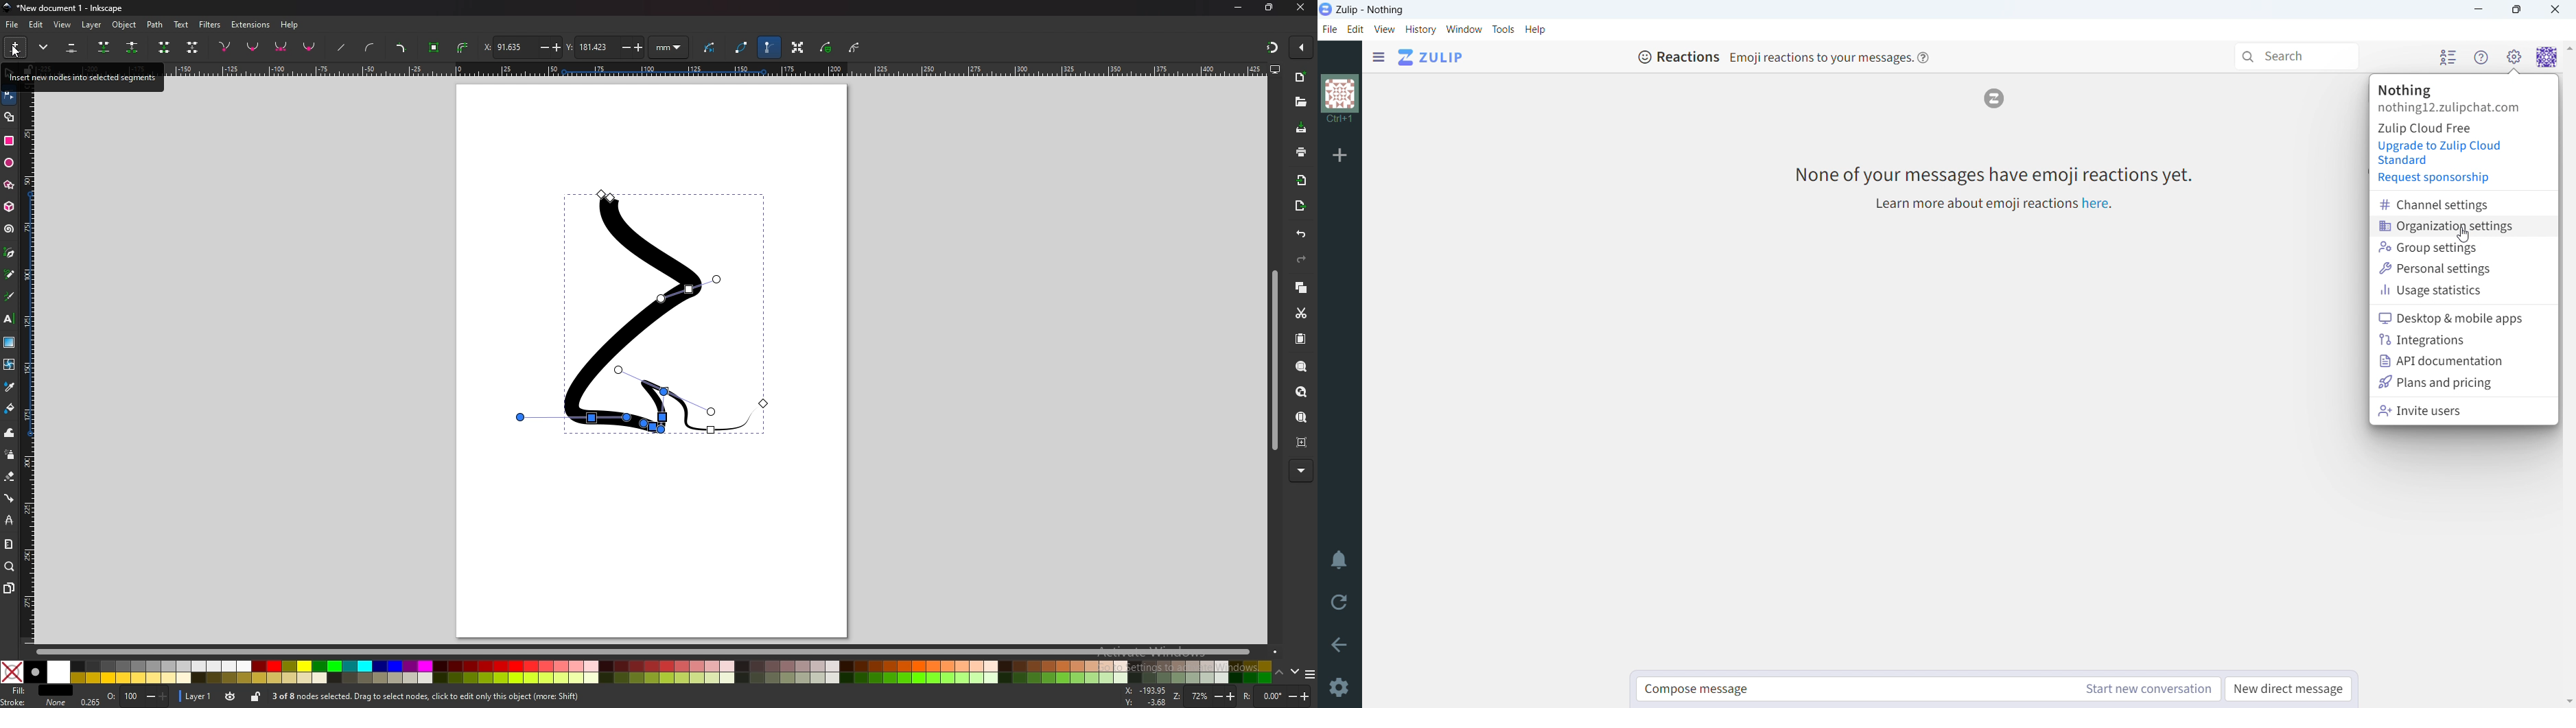 The height and width of the screenshot is (728, 2576). Describe the element at coordinates (2465, 205) in the screenshot. I see `channel settings` at that location.